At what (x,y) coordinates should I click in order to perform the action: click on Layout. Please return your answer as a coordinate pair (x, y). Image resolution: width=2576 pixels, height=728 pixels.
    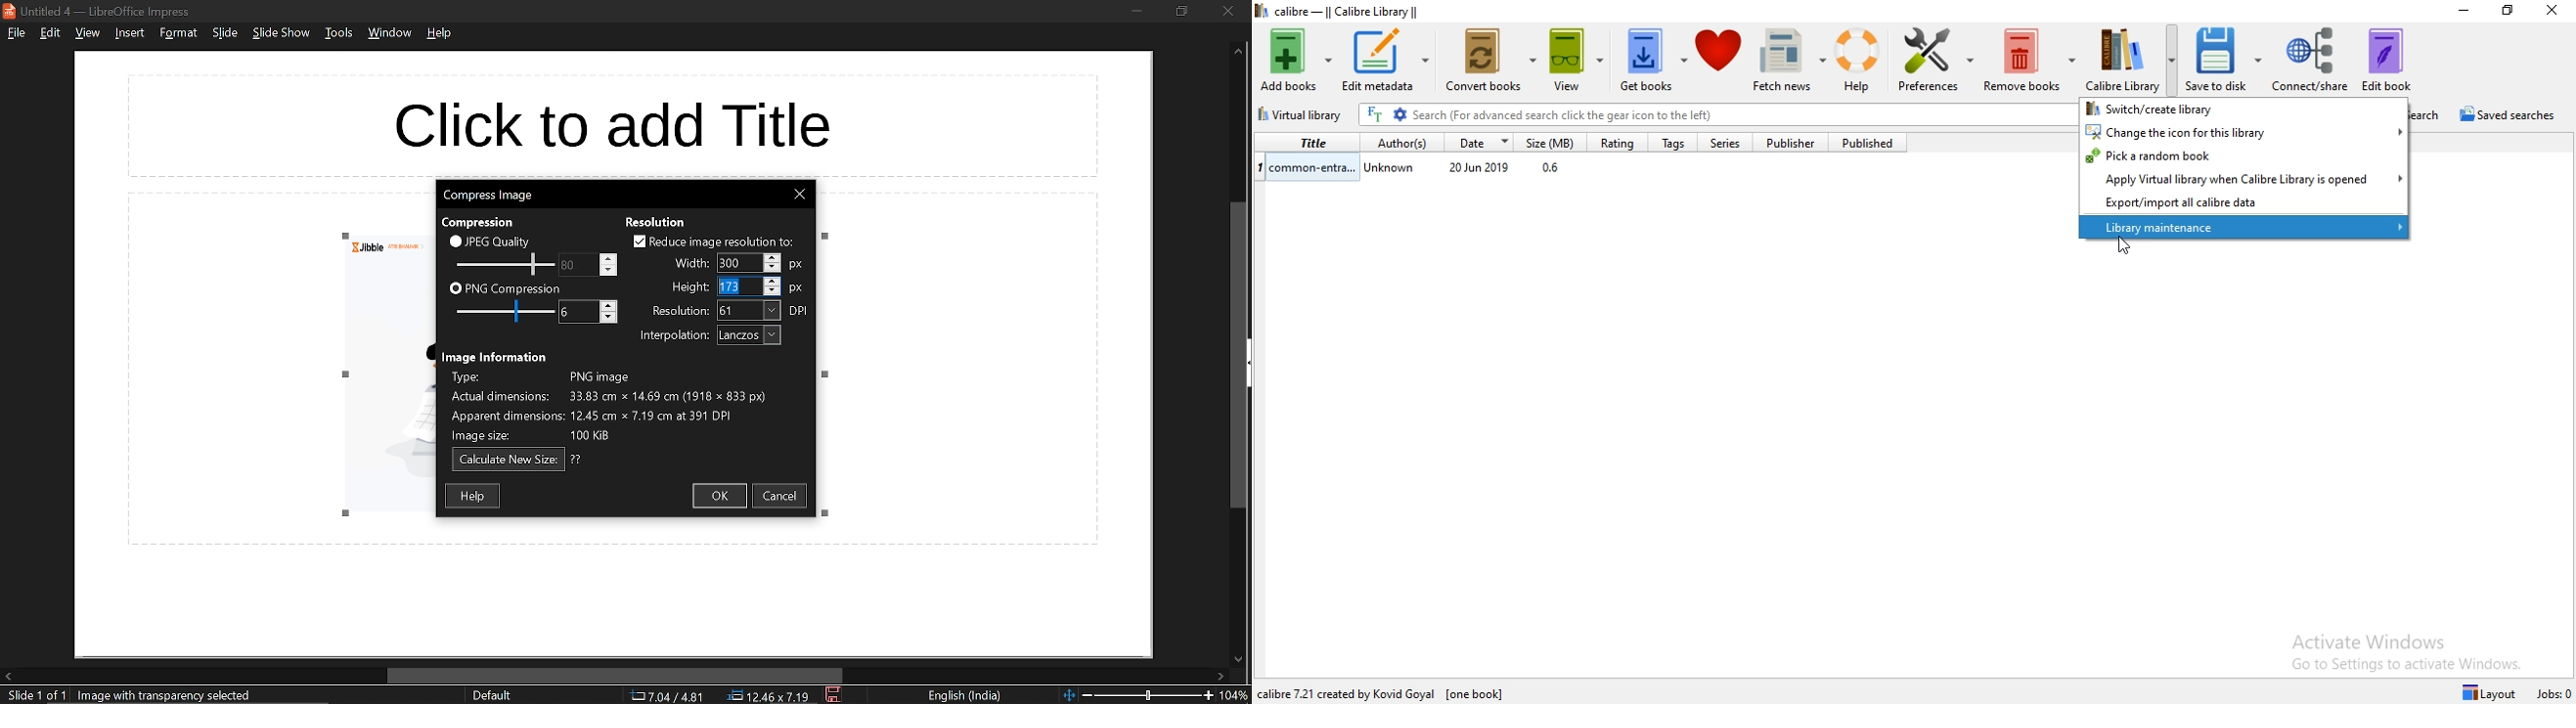
    Looking at the image, I should click on (2493, 691).